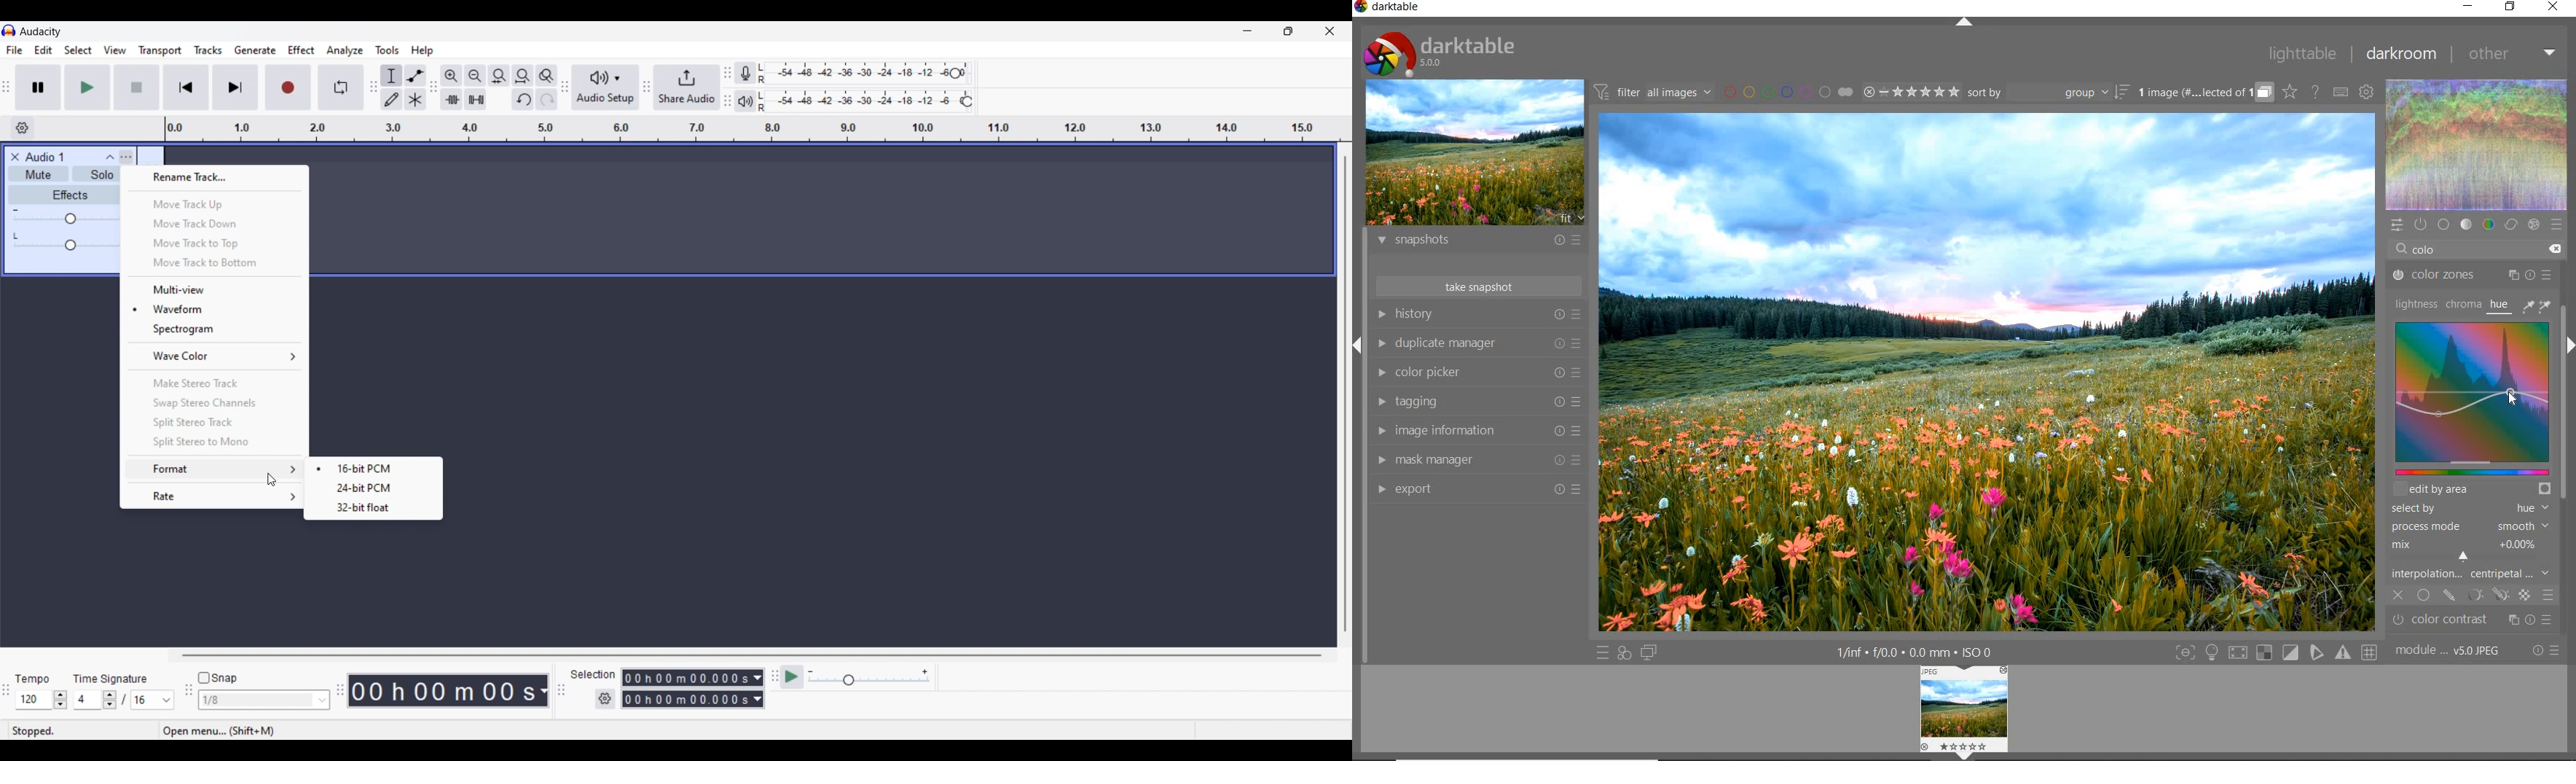  Describe the element at coordinates (451, 75) in the screenshot. I see `Zoom in` at that location.